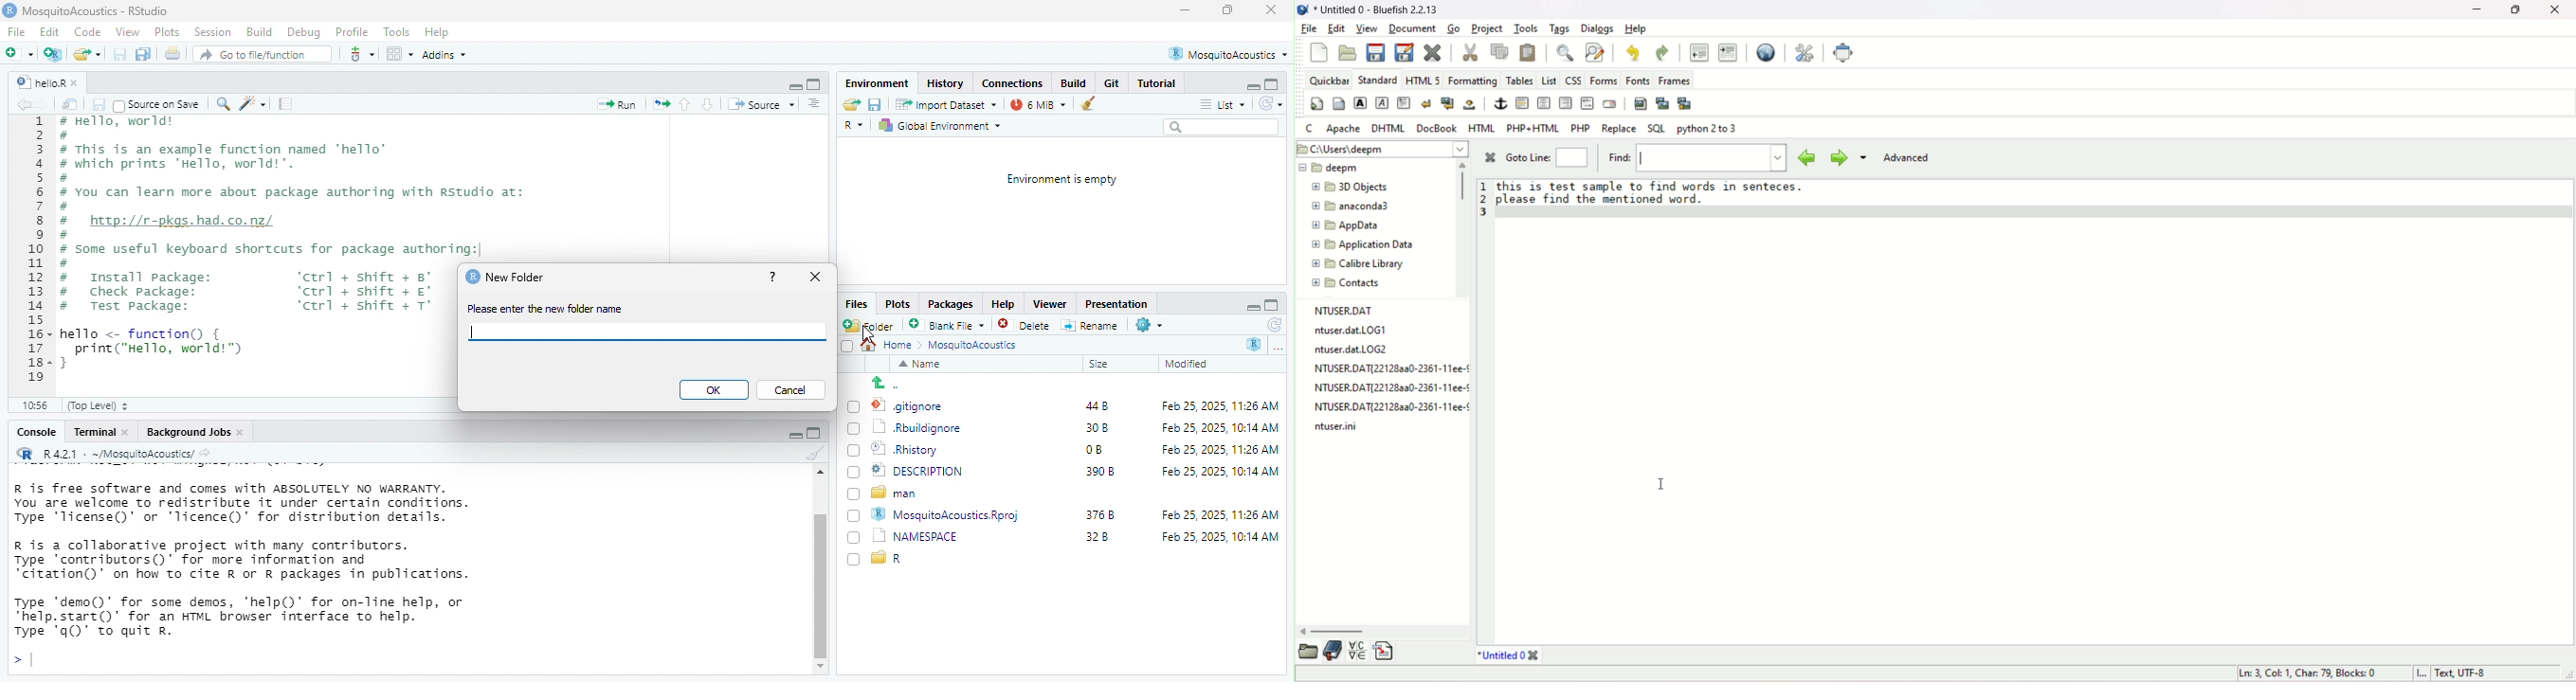  Describe the element at coordinates (947, 325) in the screenshot. I see `blank file` at that location.